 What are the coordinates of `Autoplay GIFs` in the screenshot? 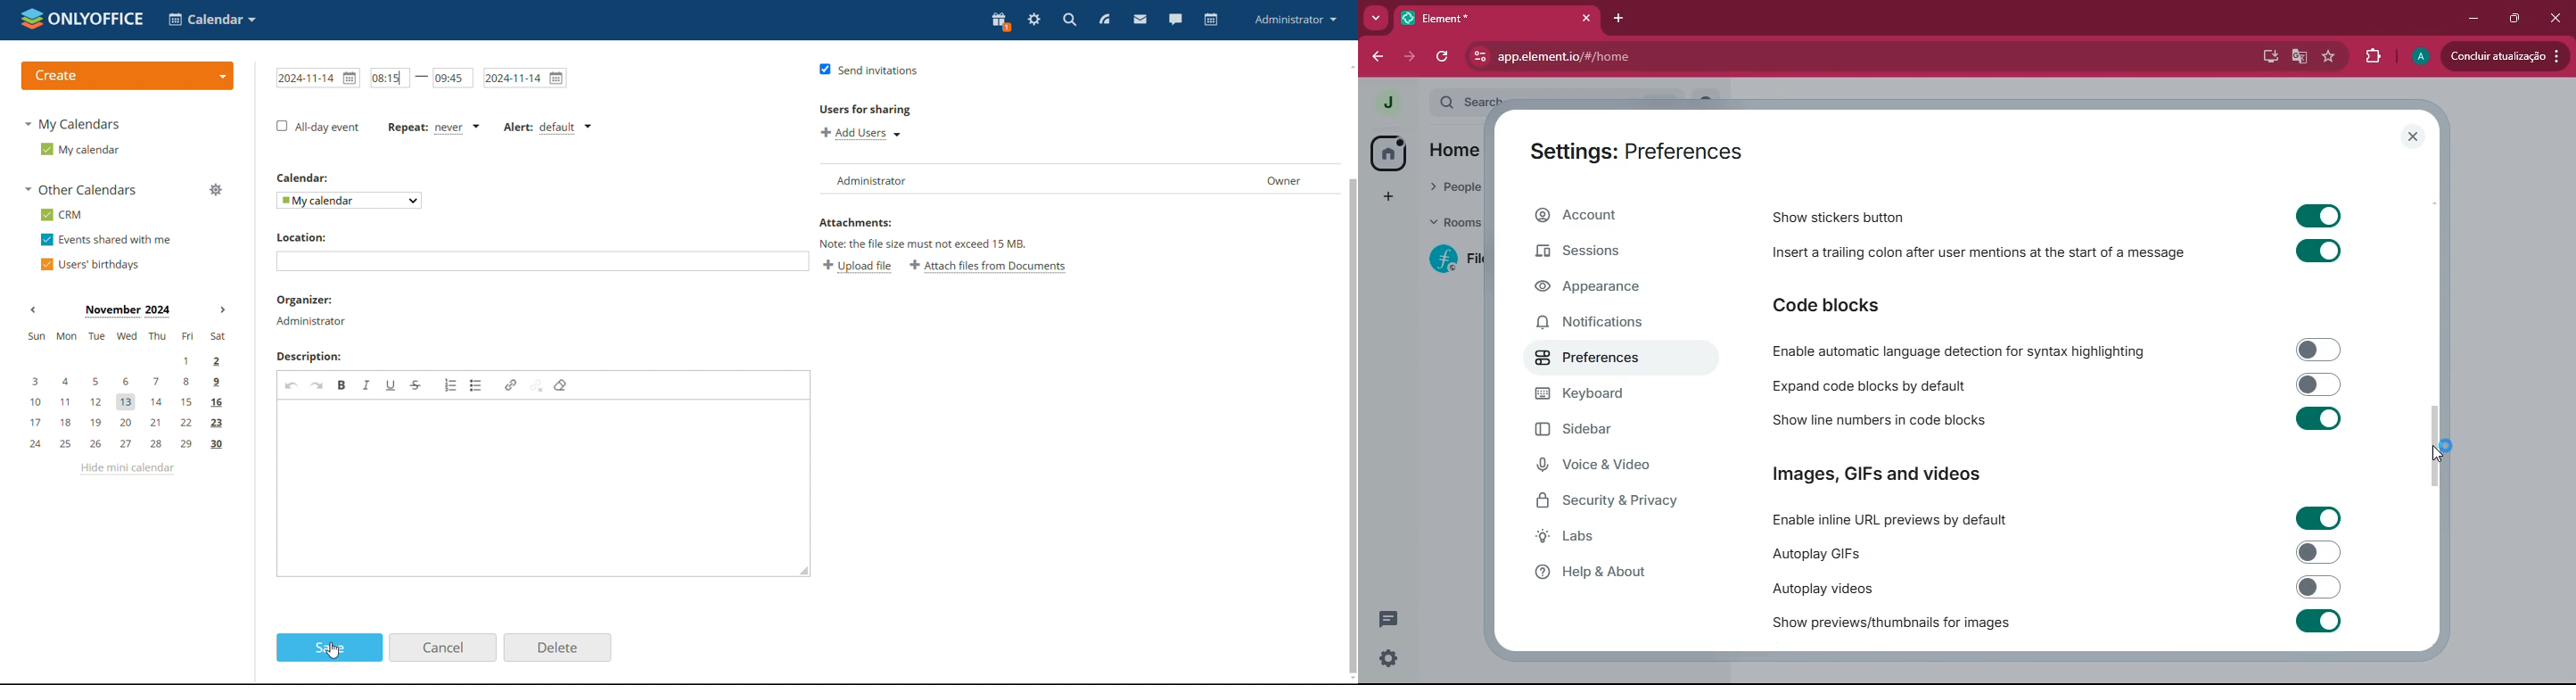 It's located at (1824, 552).